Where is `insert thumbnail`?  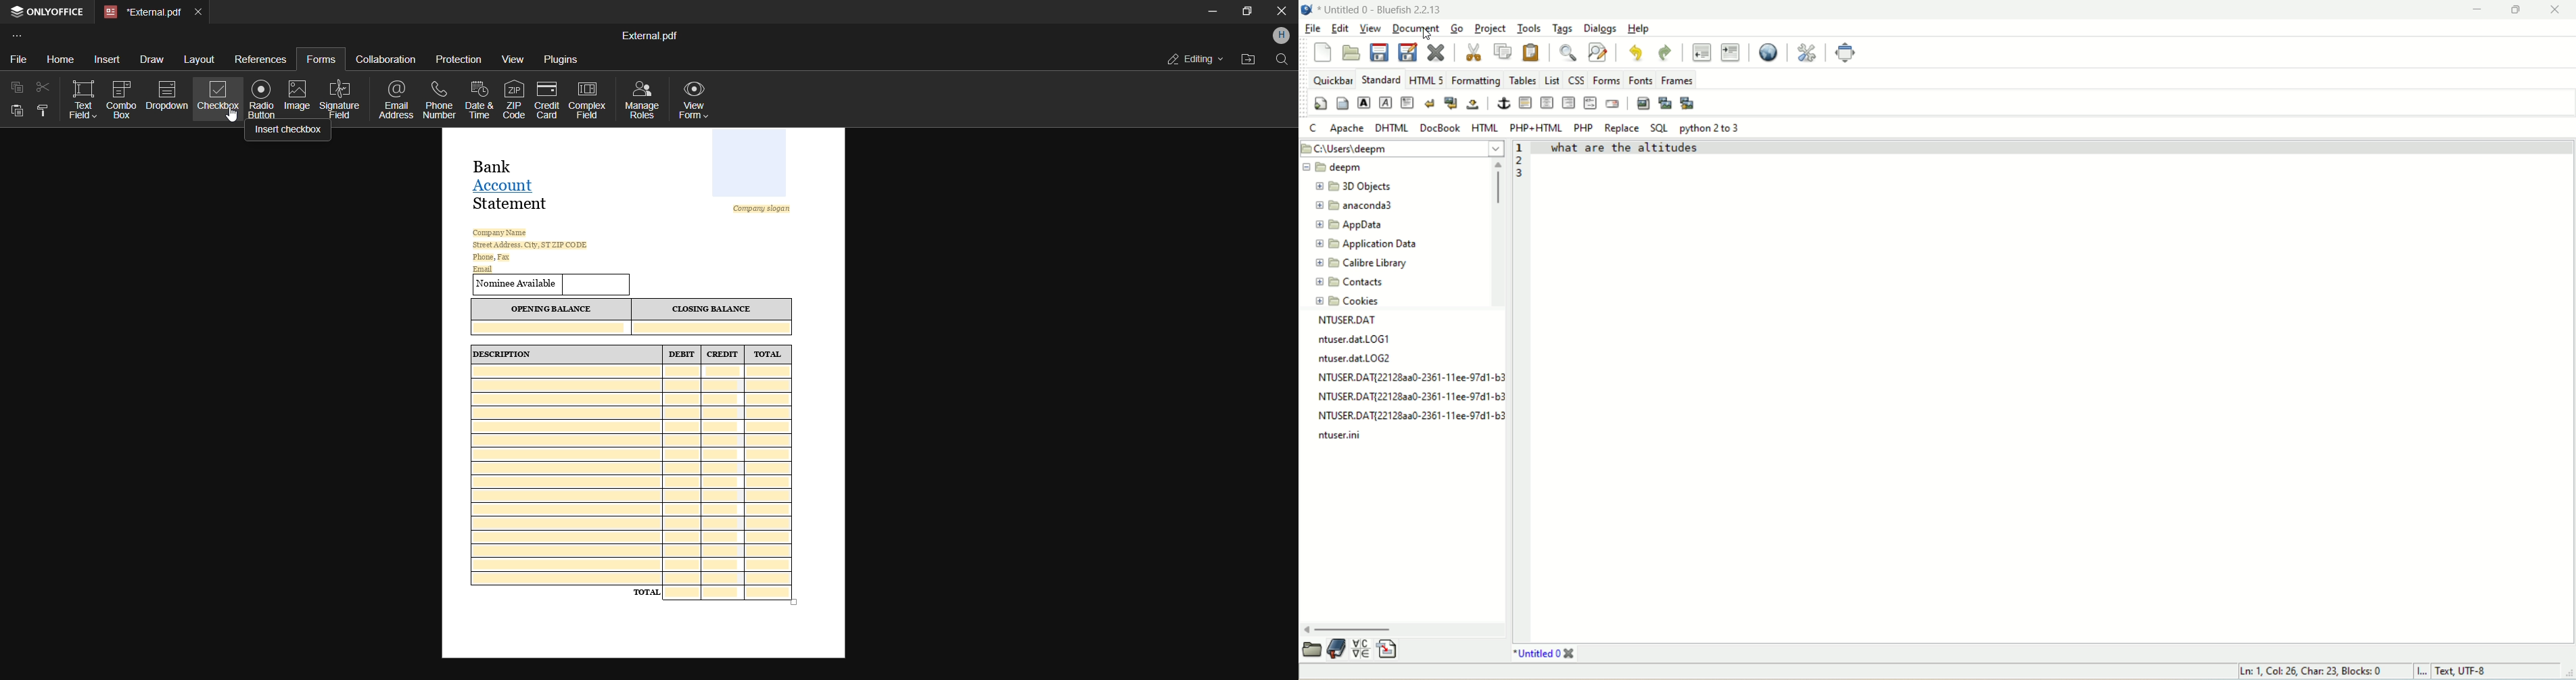 insert thumbnail is located at coordinates (1666, 106).